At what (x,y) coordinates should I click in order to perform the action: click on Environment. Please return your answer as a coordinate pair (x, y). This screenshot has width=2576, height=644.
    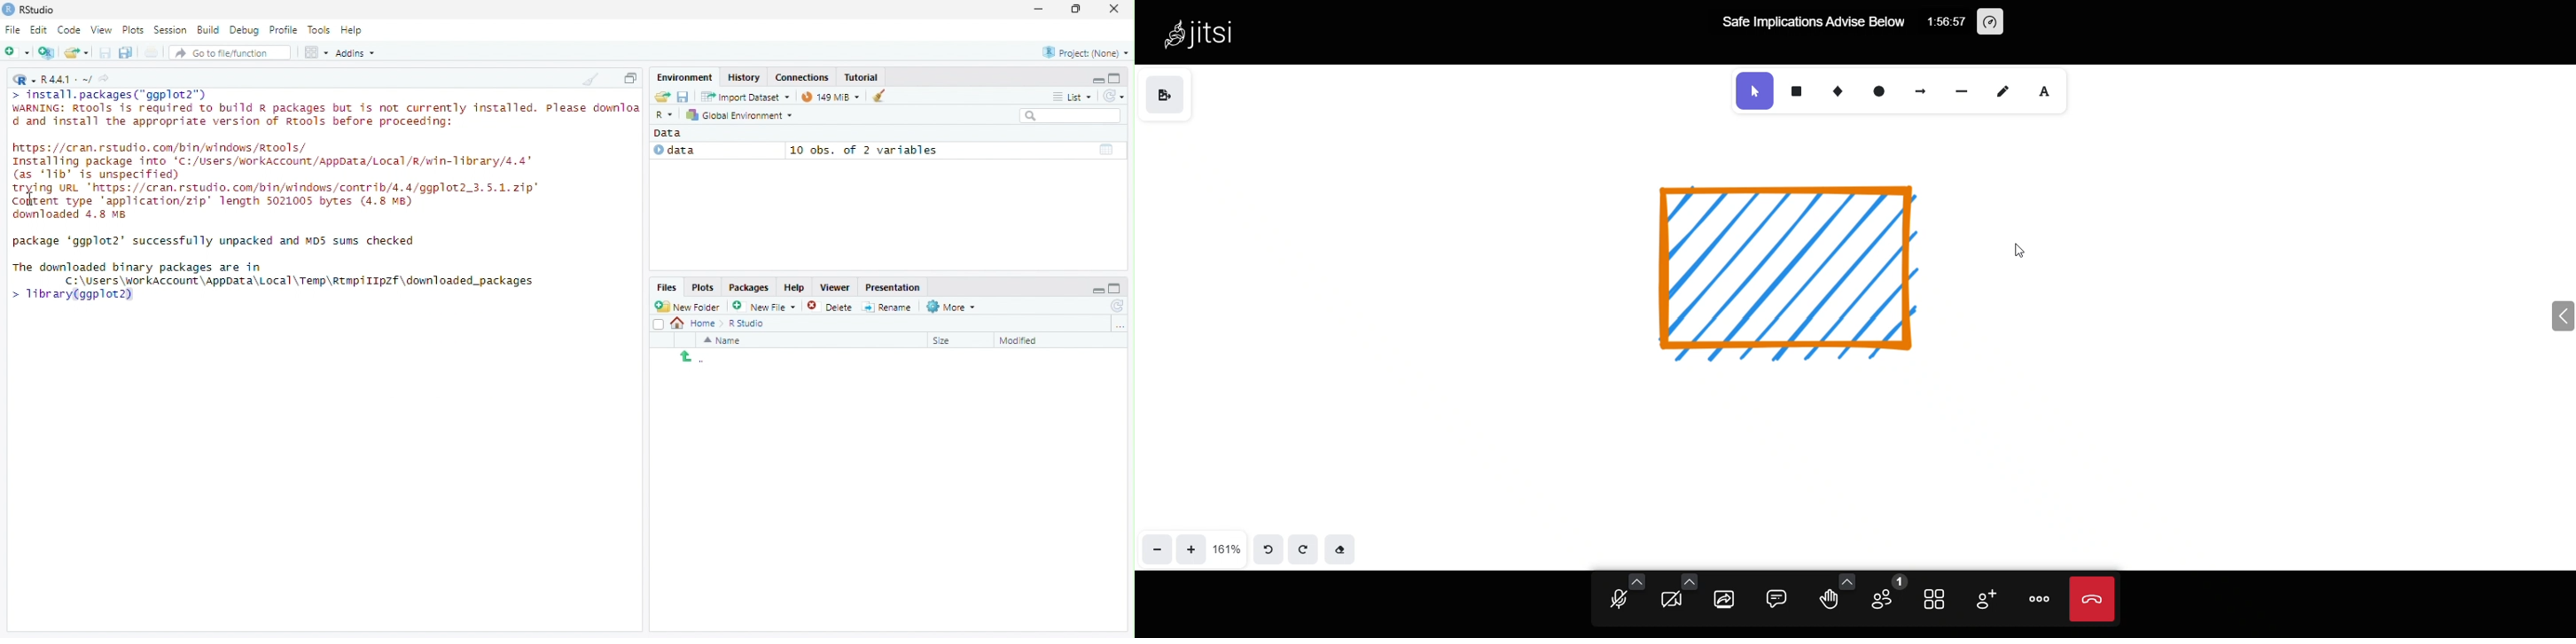
    Looking at the image, I should click on (685, 77).